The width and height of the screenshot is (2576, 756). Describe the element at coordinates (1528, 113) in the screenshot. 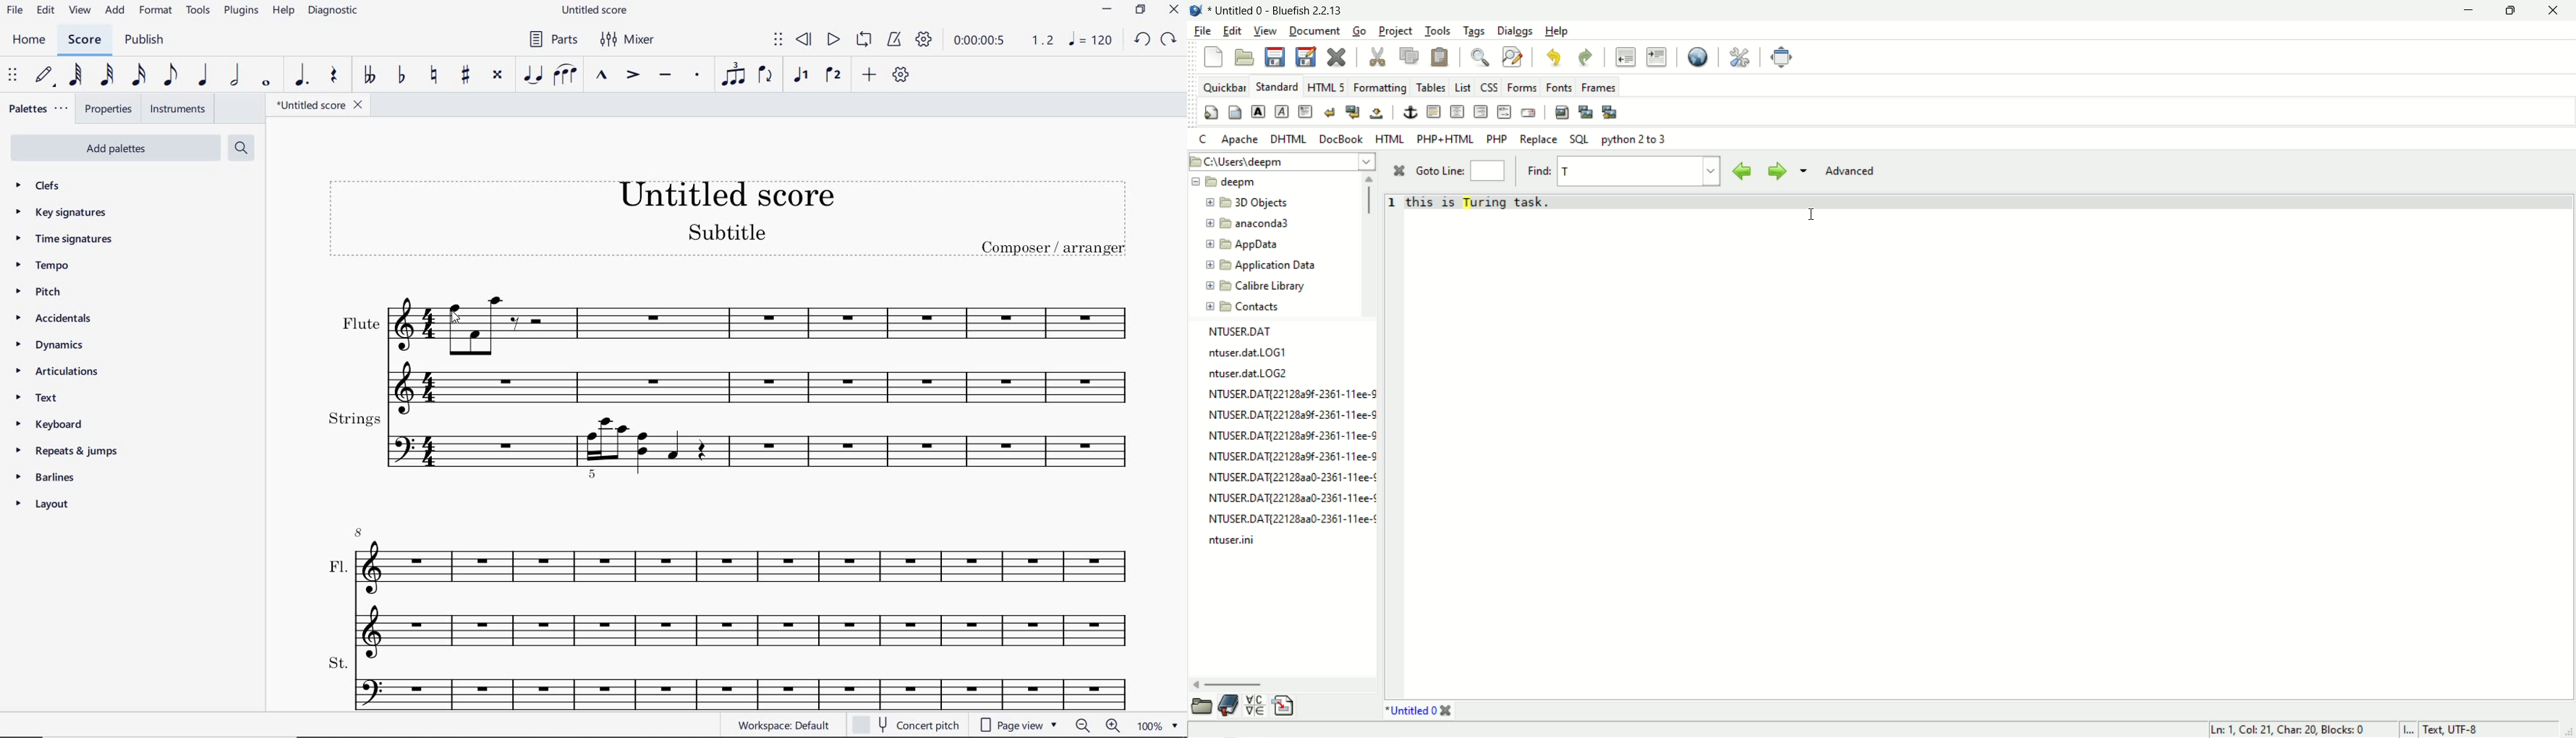

I see `email` at that location.